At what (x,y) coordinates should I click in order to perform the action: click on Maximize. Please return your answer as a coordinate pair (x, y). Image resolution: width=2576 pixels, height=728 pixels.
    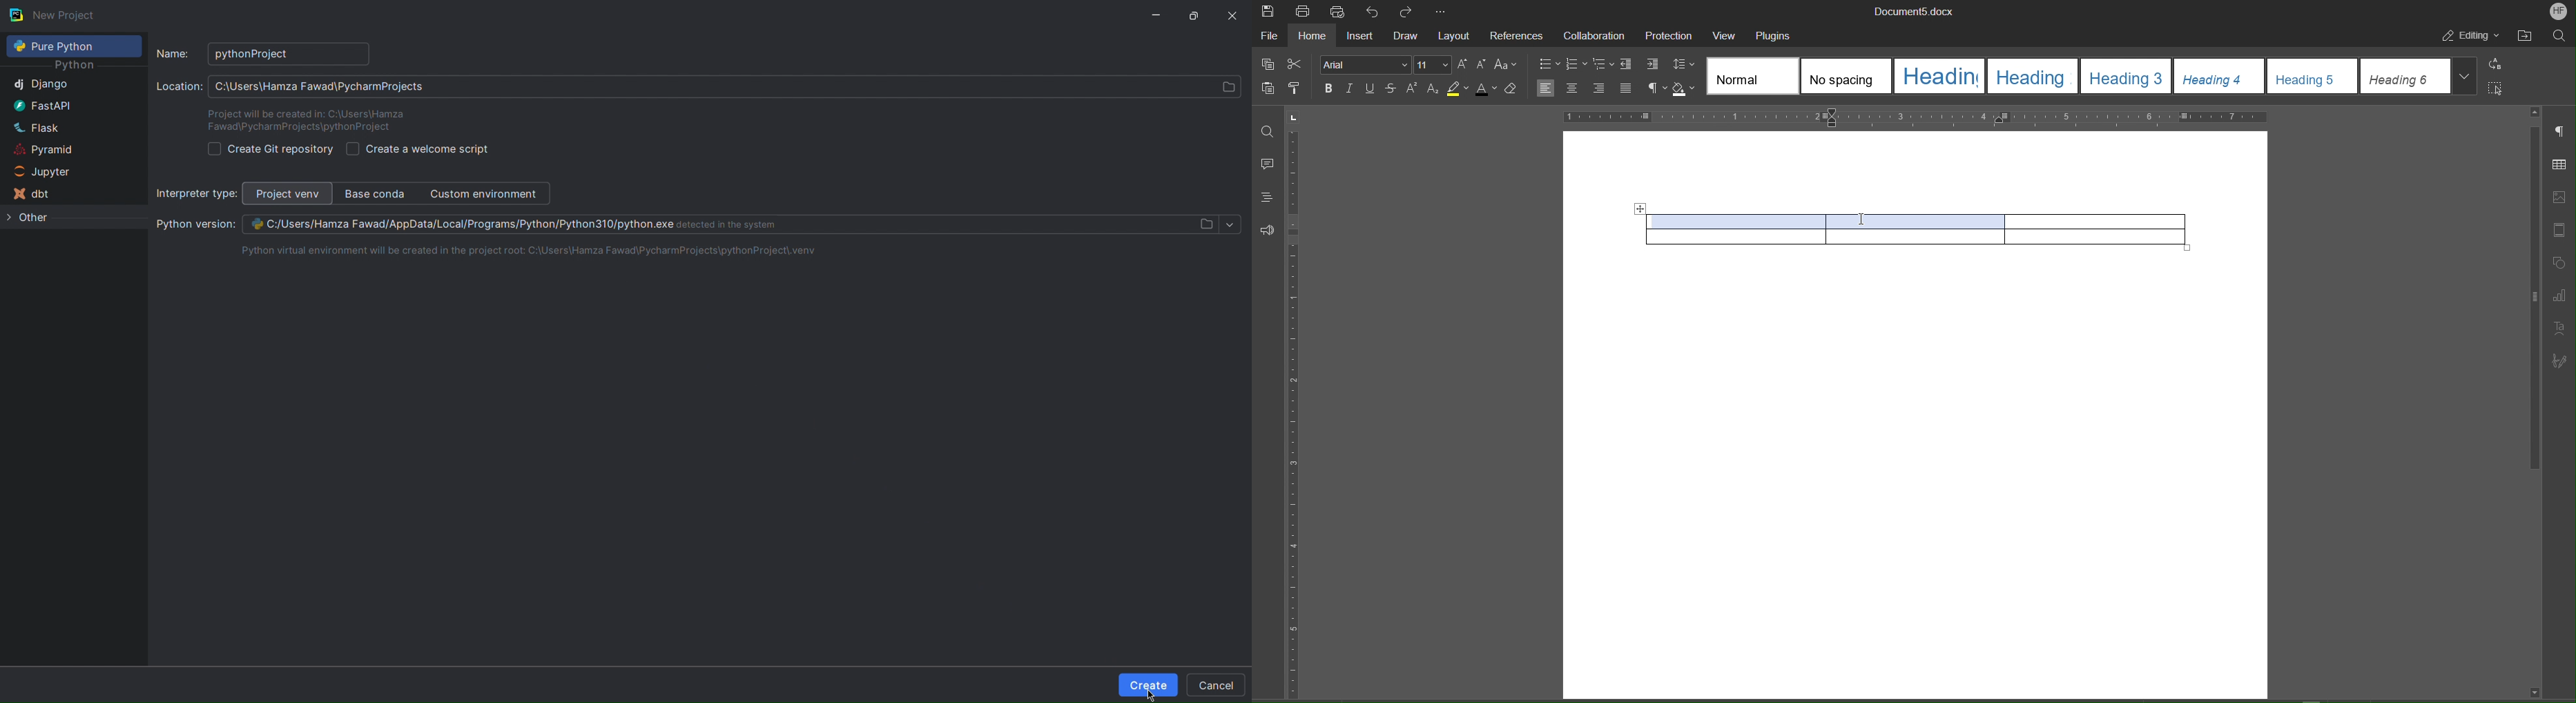
    Looking at the image, I should click on (1198, 14).